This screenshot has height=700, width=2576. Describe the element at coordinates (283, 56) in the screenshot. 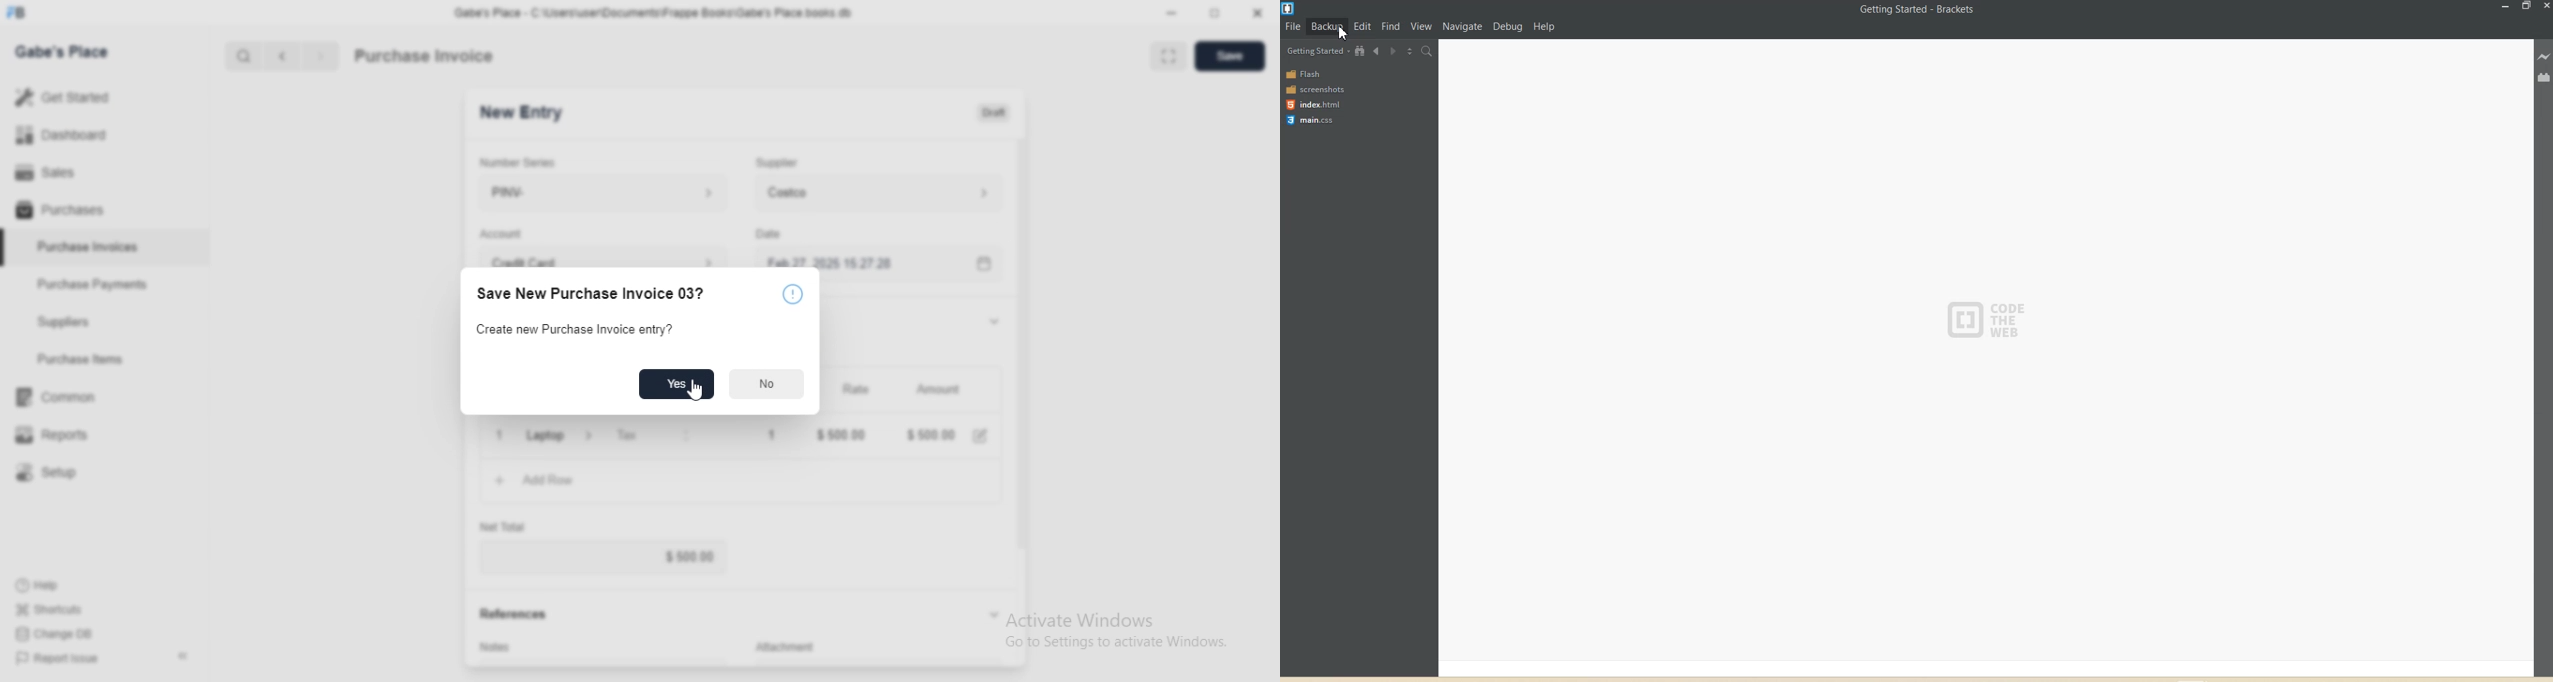

I see `Previous button` at that location.